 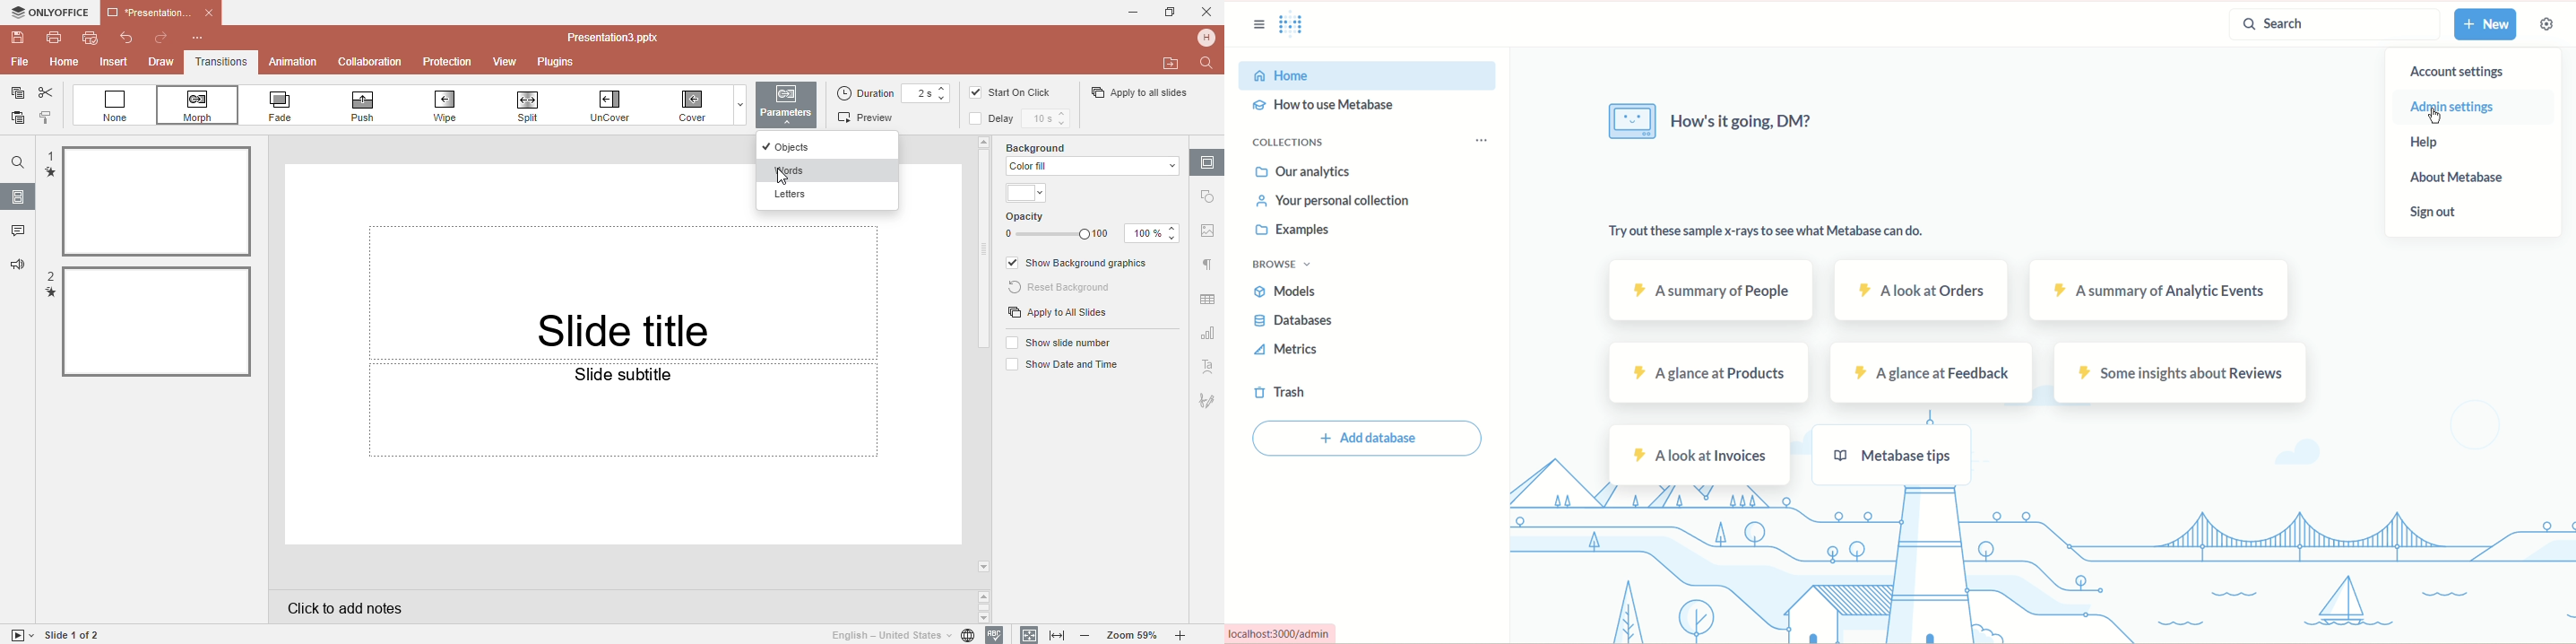 I want to click on Spill, so click(x=535, y=103).